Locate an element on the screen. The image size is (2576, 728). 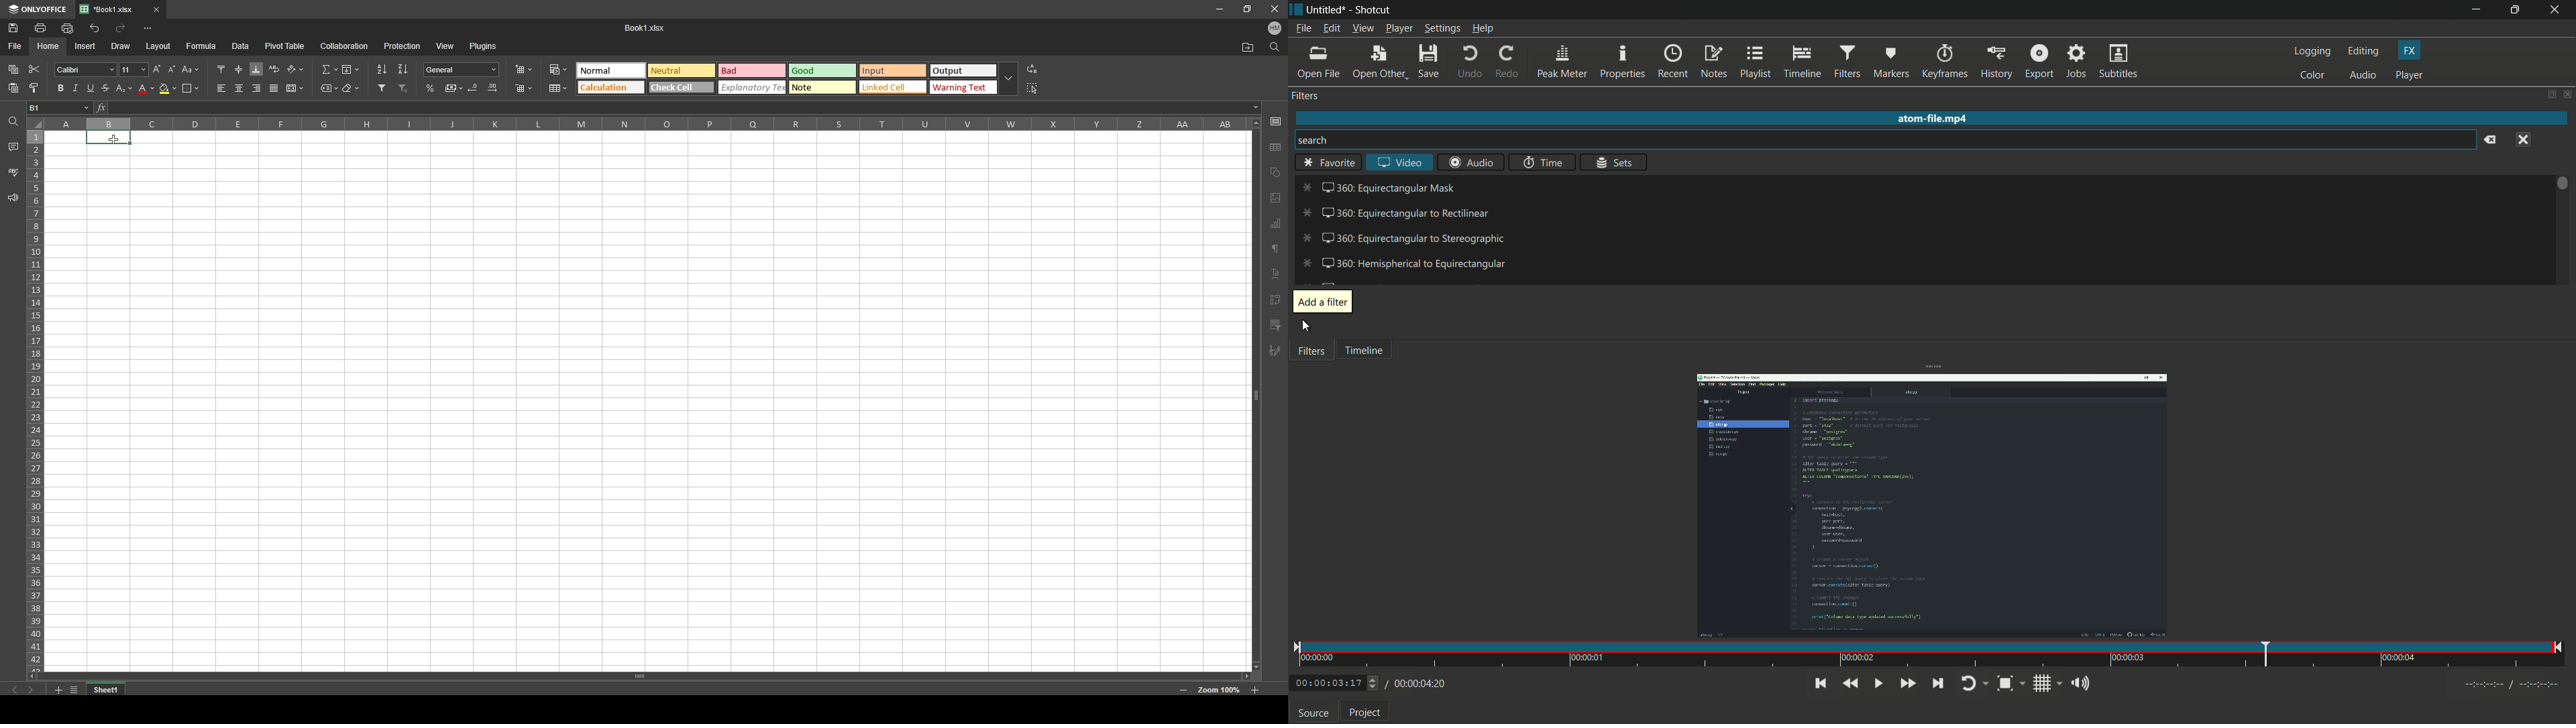
italic is located at coordinates (75, 89).